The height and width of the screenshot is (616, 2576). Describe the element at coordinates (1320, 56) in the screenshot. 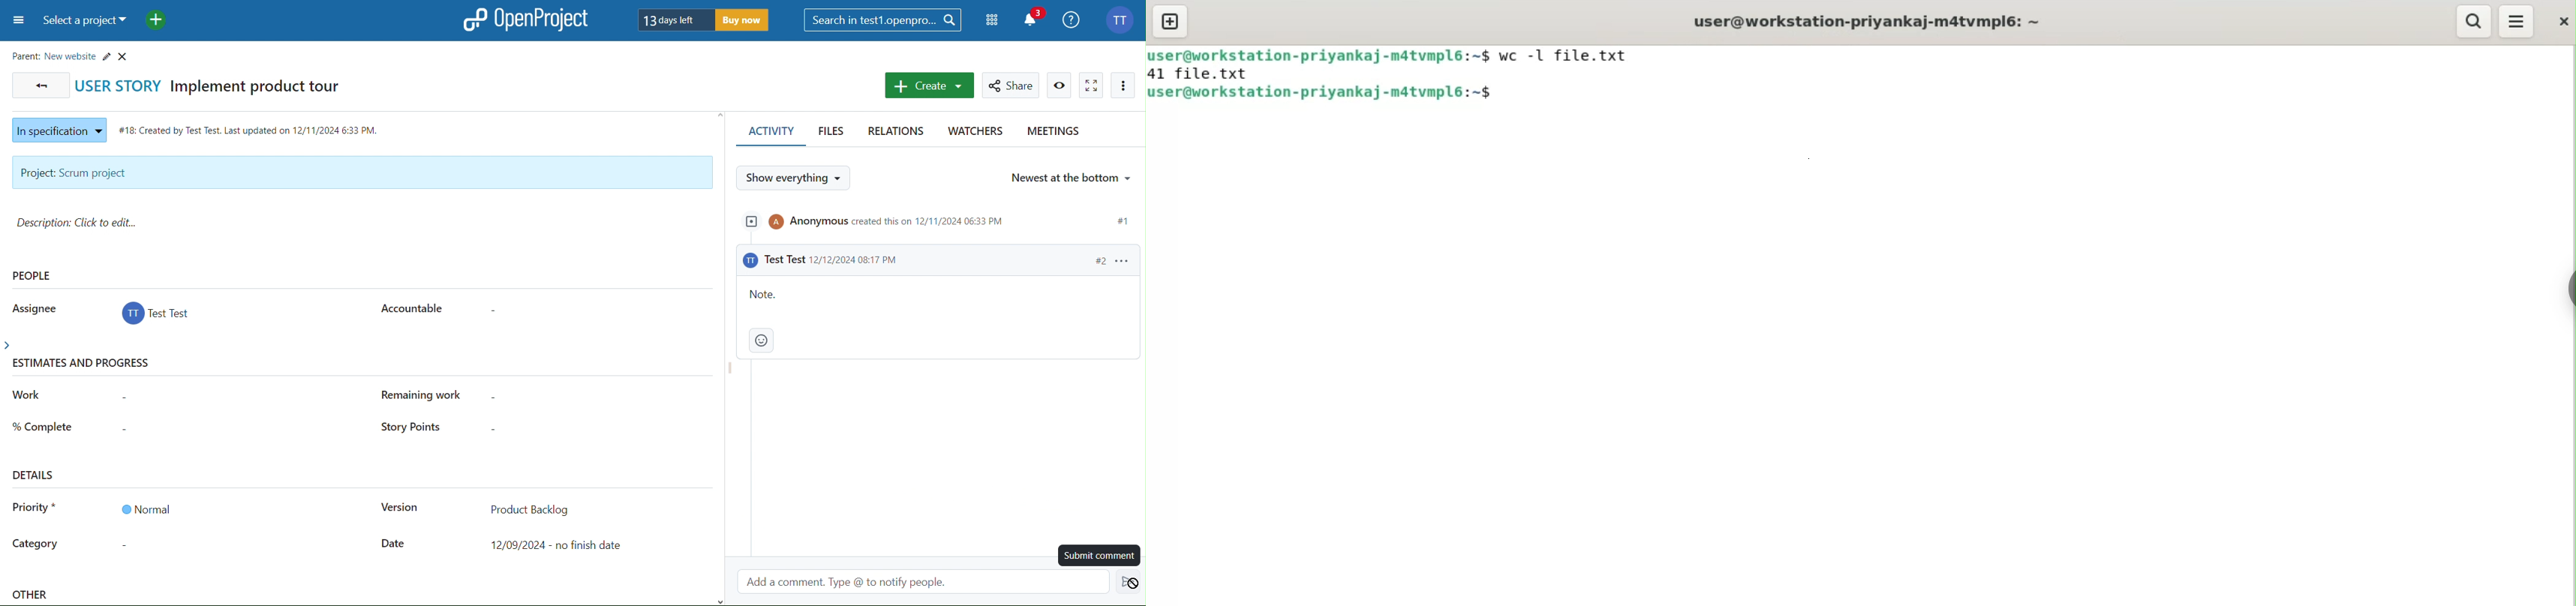

I see `user@workstation-priyankaj-m4tvmpl6: ~$` at that location.